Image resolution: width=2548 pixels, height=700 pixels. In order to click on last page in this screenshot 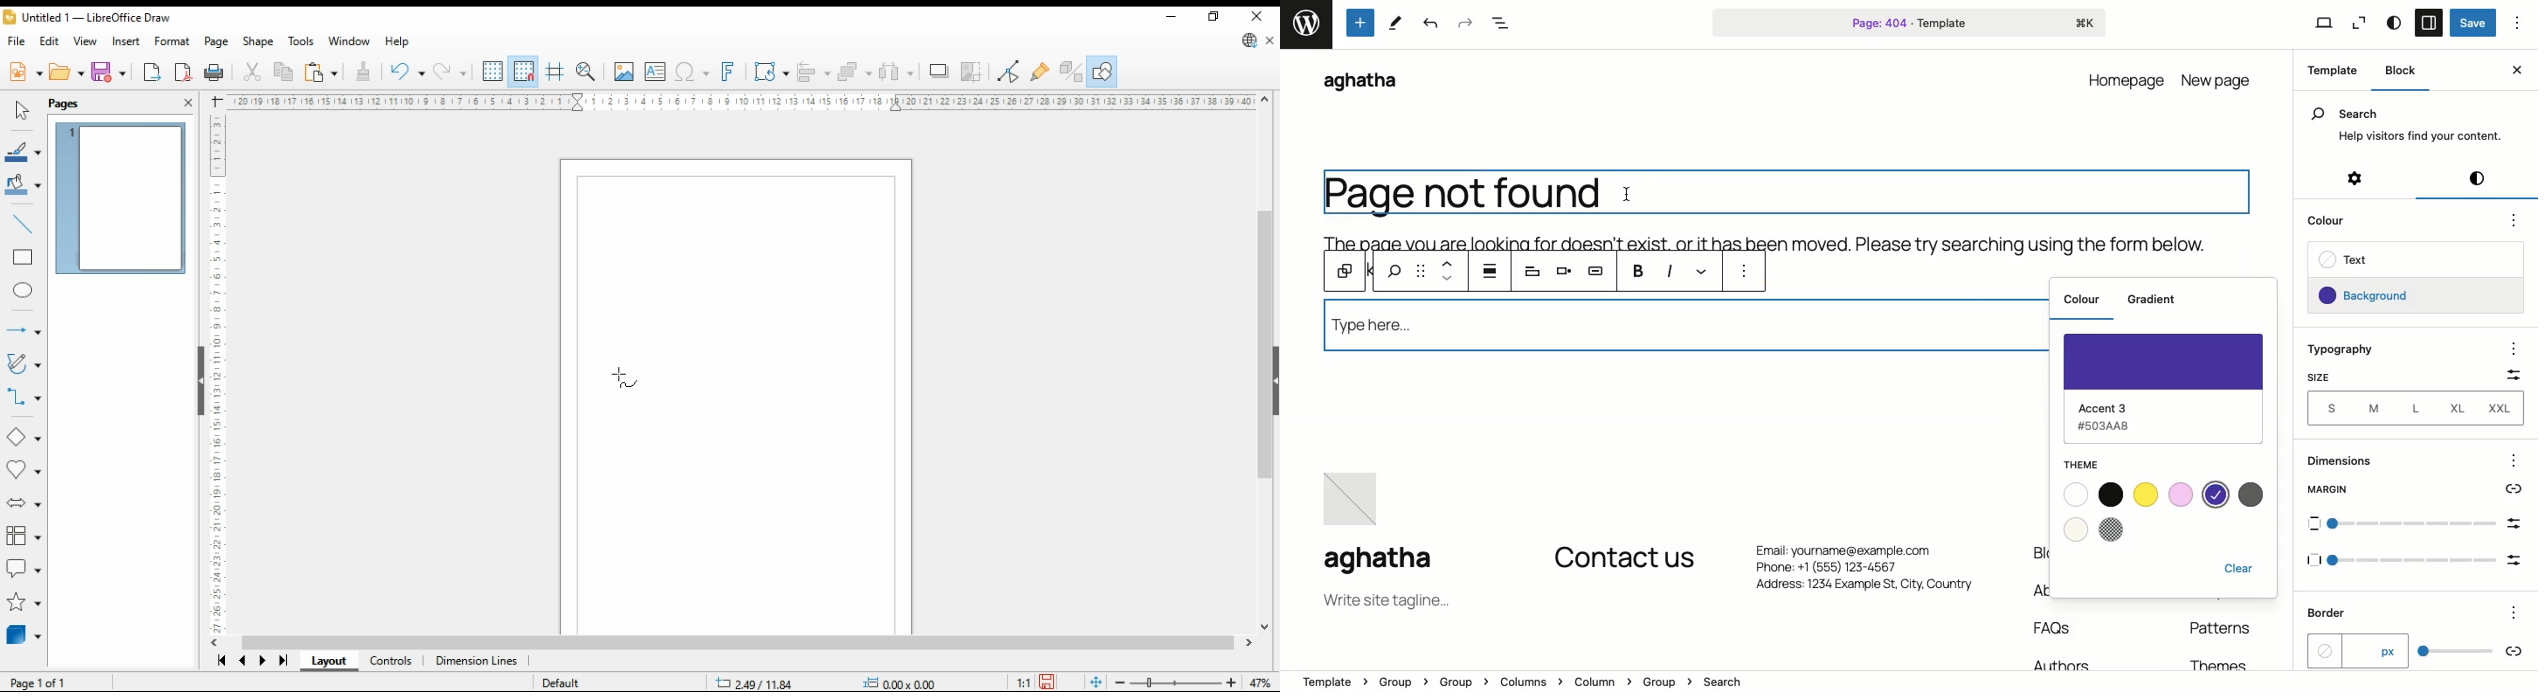, I will do `click(284, 661)`.